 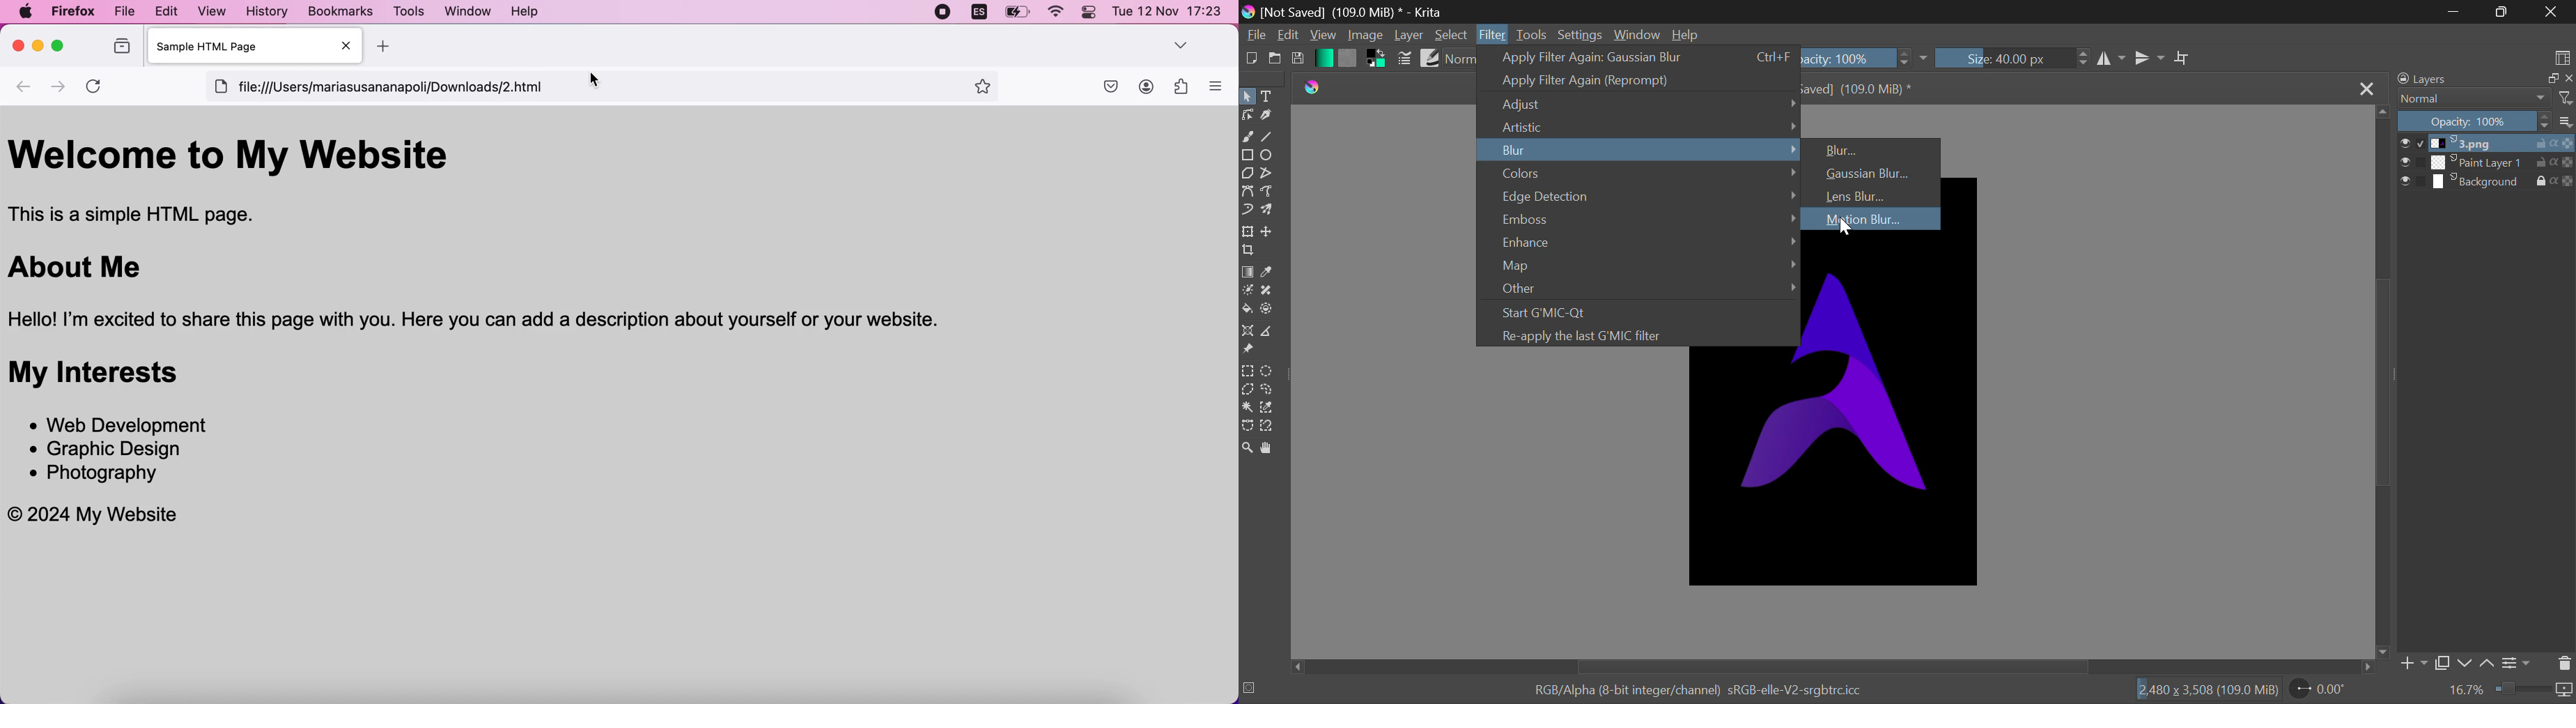 I want to click on view recent browsing, so click(x=123, y=49).